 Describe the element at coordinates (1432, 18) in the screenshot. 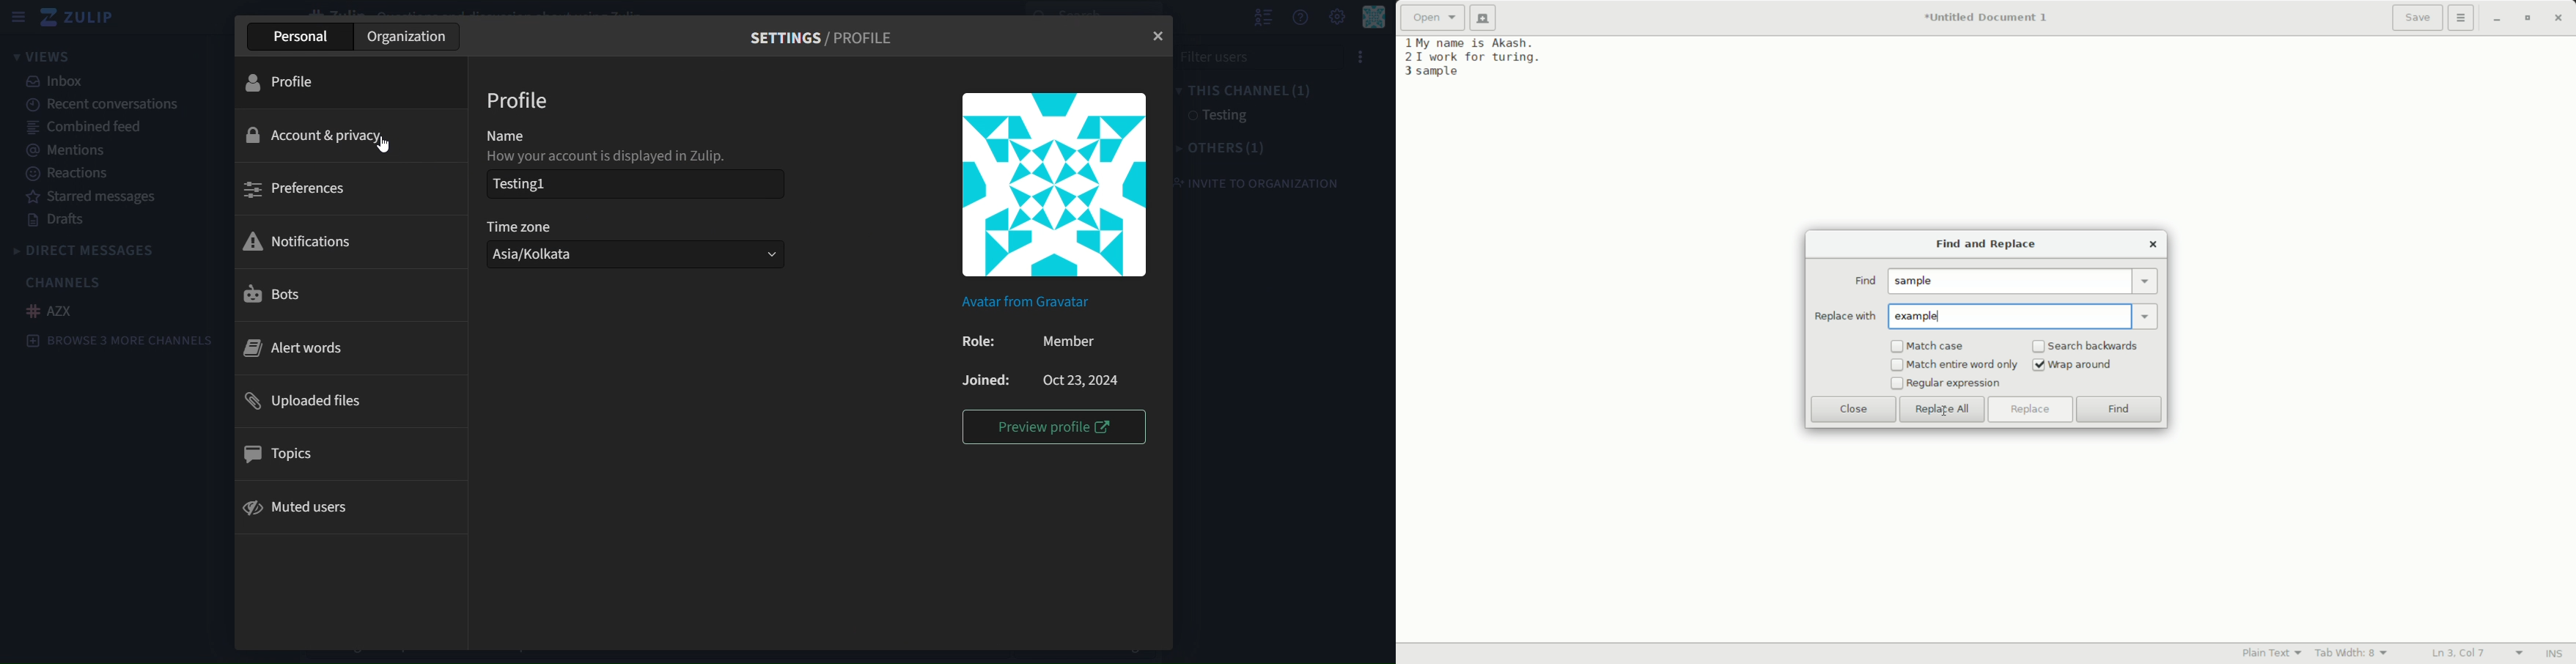

I see `open a file` at that location.